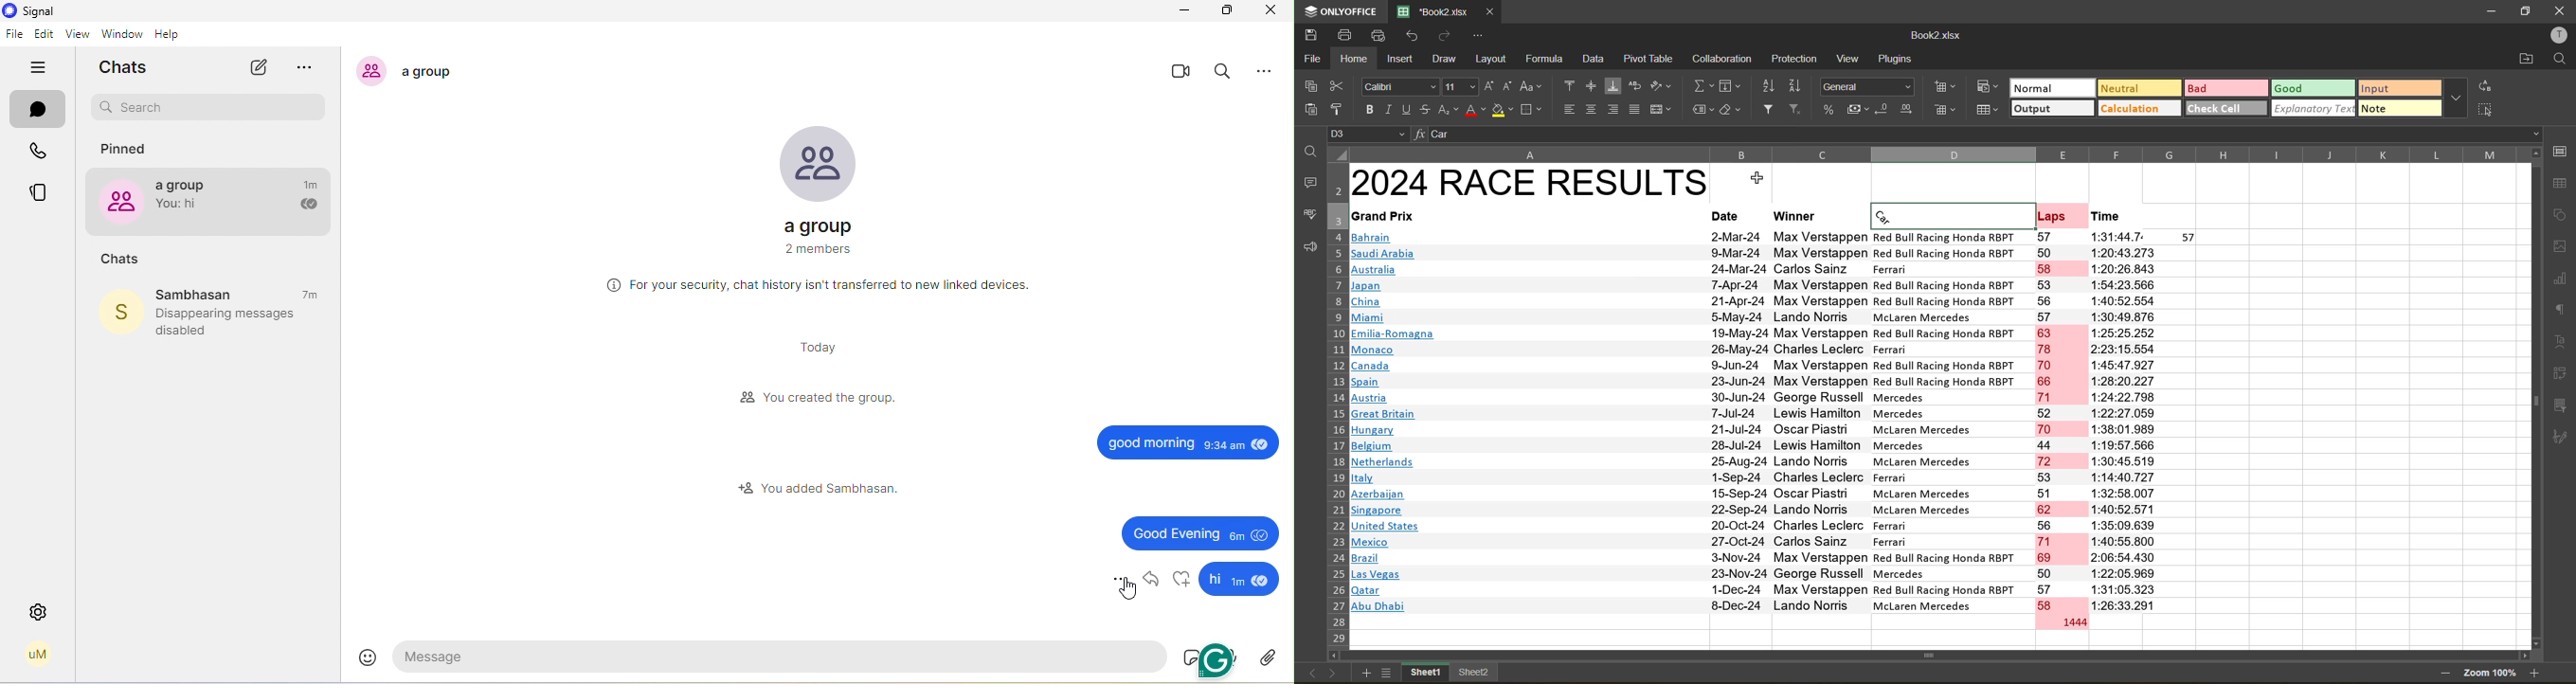 The height and width of the screenshot is (700, 2576). Describe the element at coordinates (2561, 60) in the screenshot. I see `find` at that location.